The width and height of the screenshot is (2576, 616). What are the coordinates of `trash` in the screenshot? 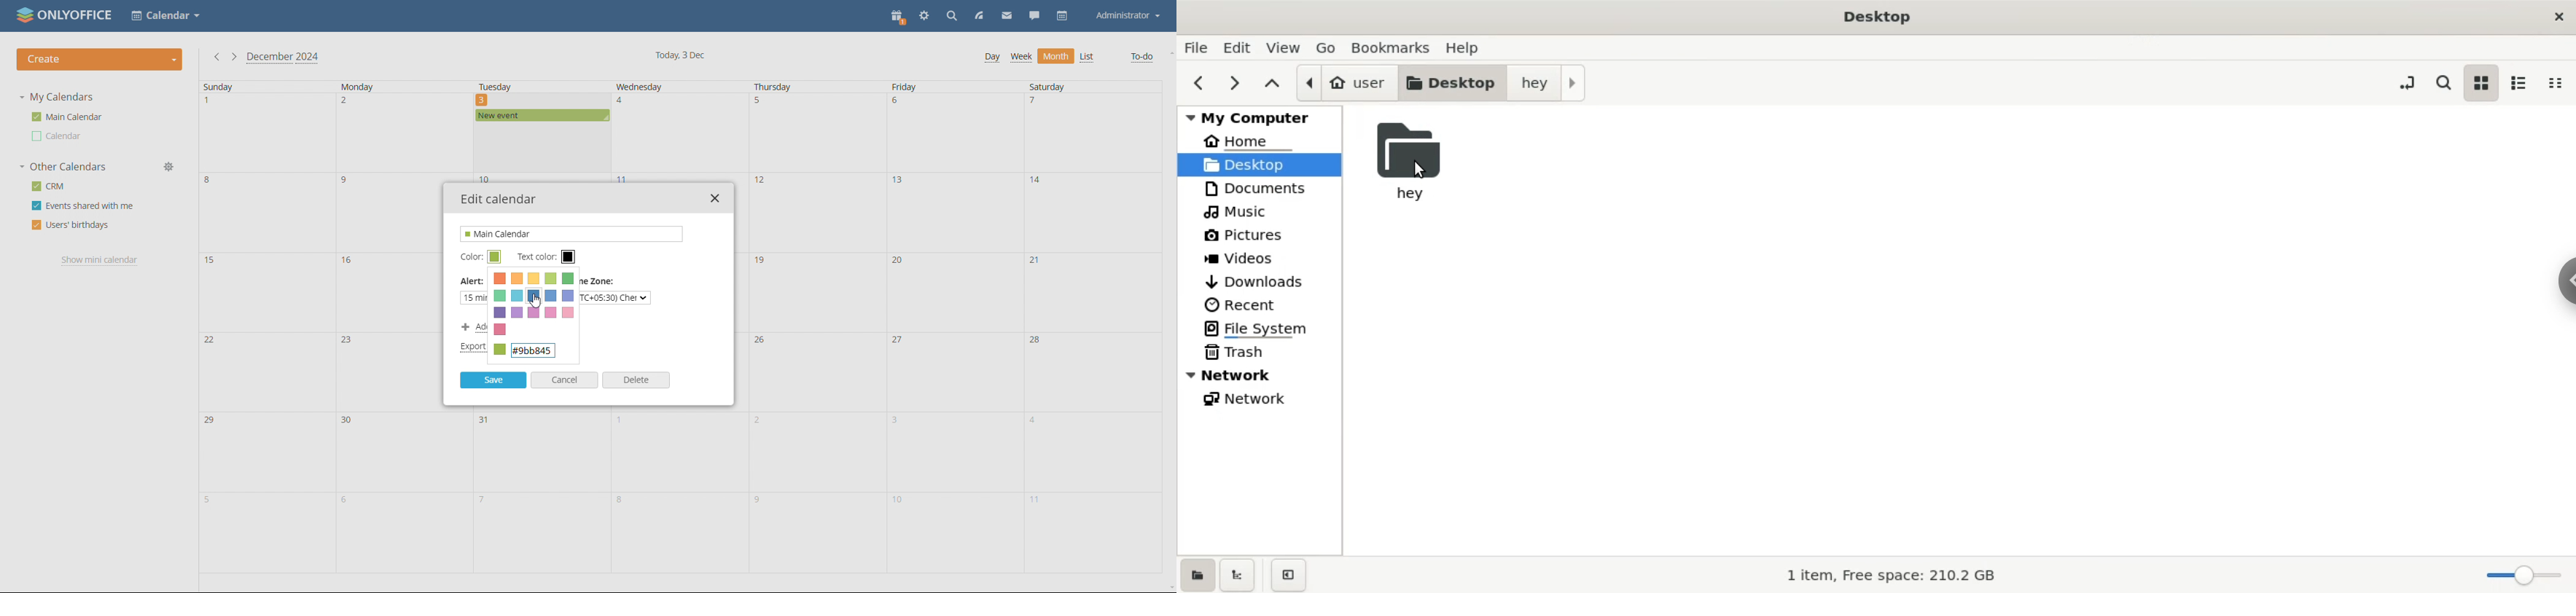 It's located at (1260, 353).